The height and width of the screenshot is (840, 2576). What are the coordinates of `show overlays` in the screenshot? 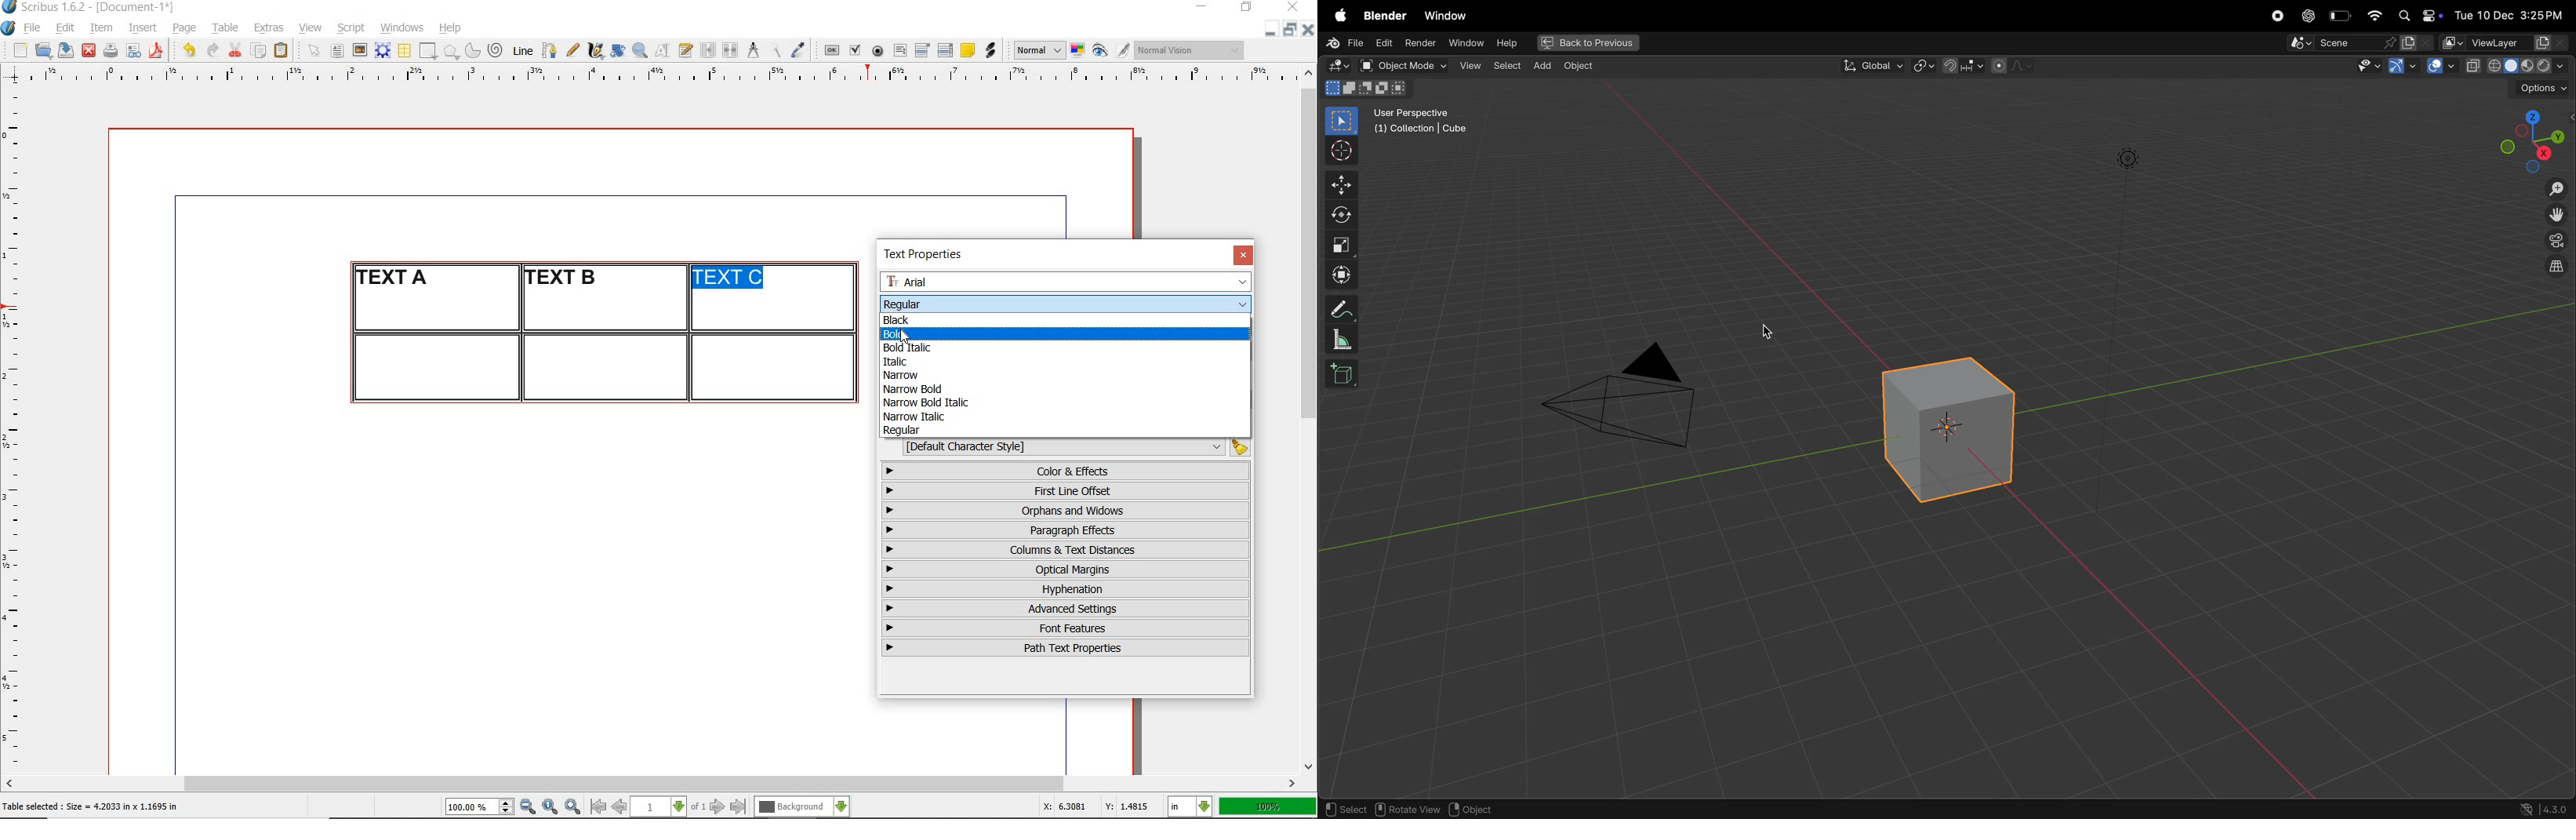 It's located at (2441, 67).